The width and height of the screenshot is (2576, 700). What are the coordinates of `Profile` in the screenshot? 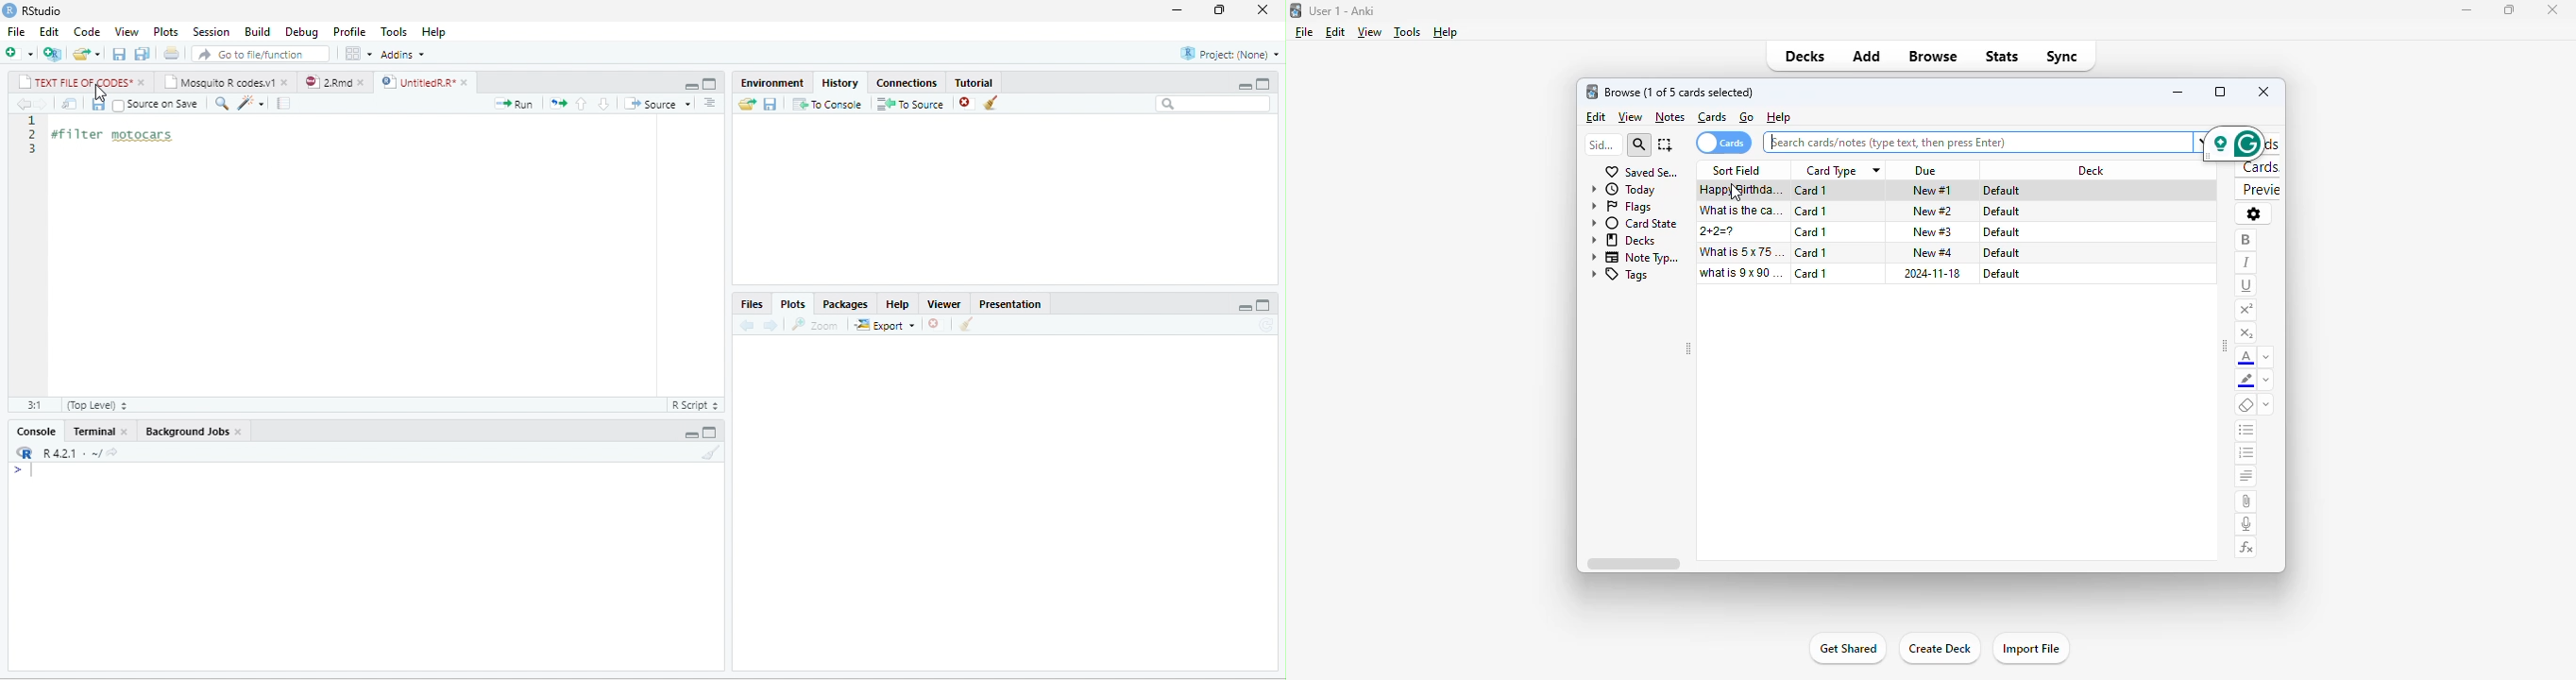 It's located at (349, 32).